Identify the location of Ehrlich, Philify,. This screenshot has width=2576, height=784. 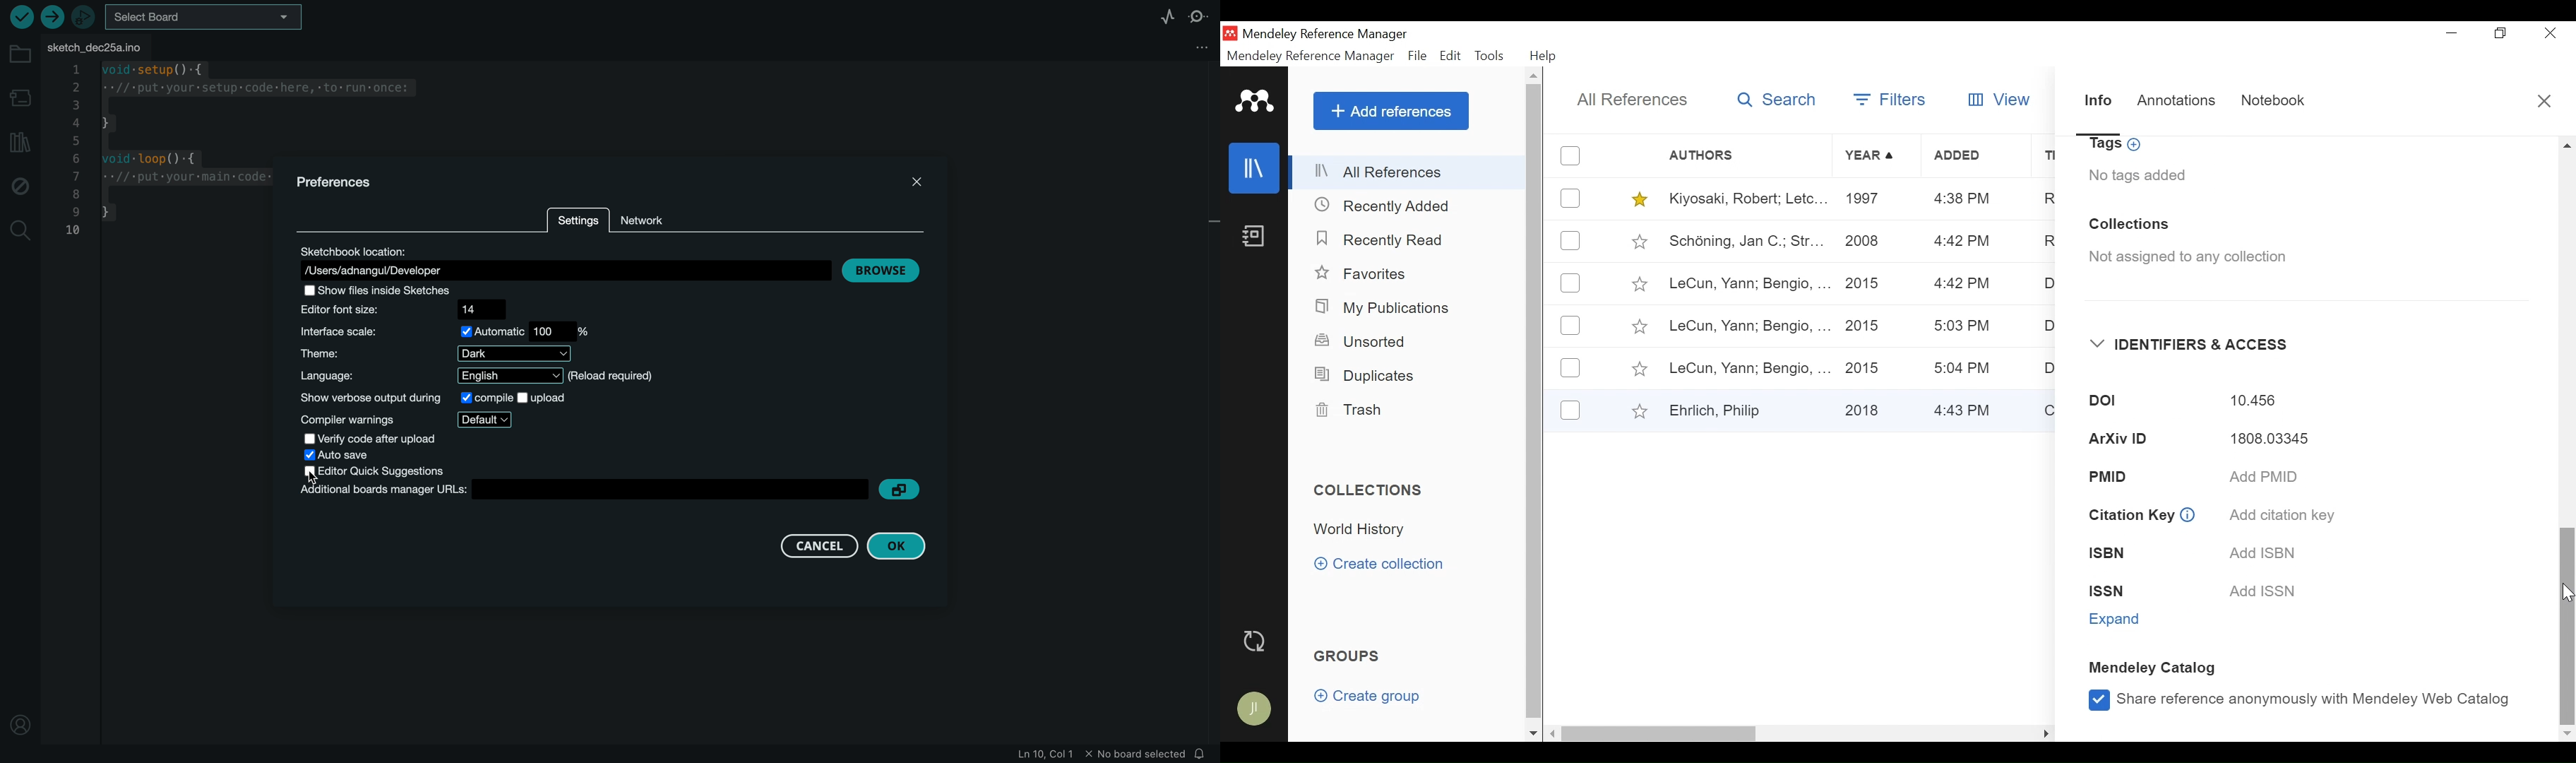
(1747, 410).